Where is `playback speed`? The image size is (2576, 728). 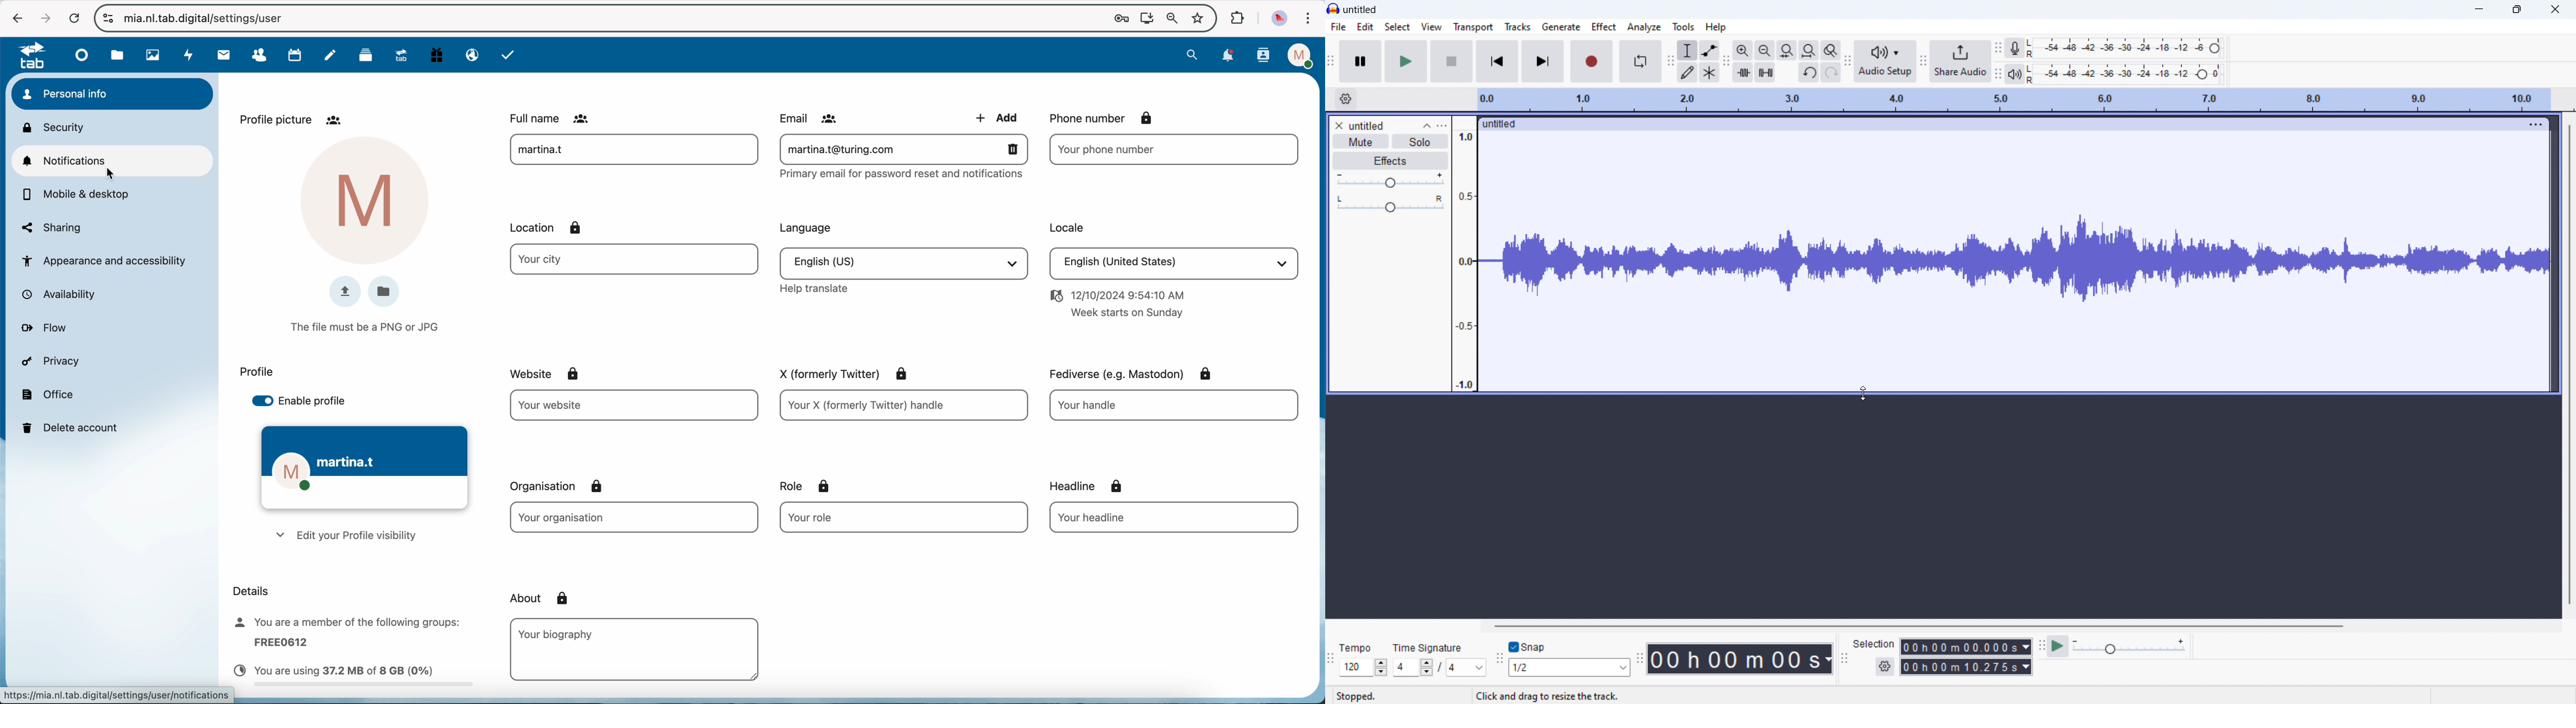
playback speed is located at coordinates (2131, 647).